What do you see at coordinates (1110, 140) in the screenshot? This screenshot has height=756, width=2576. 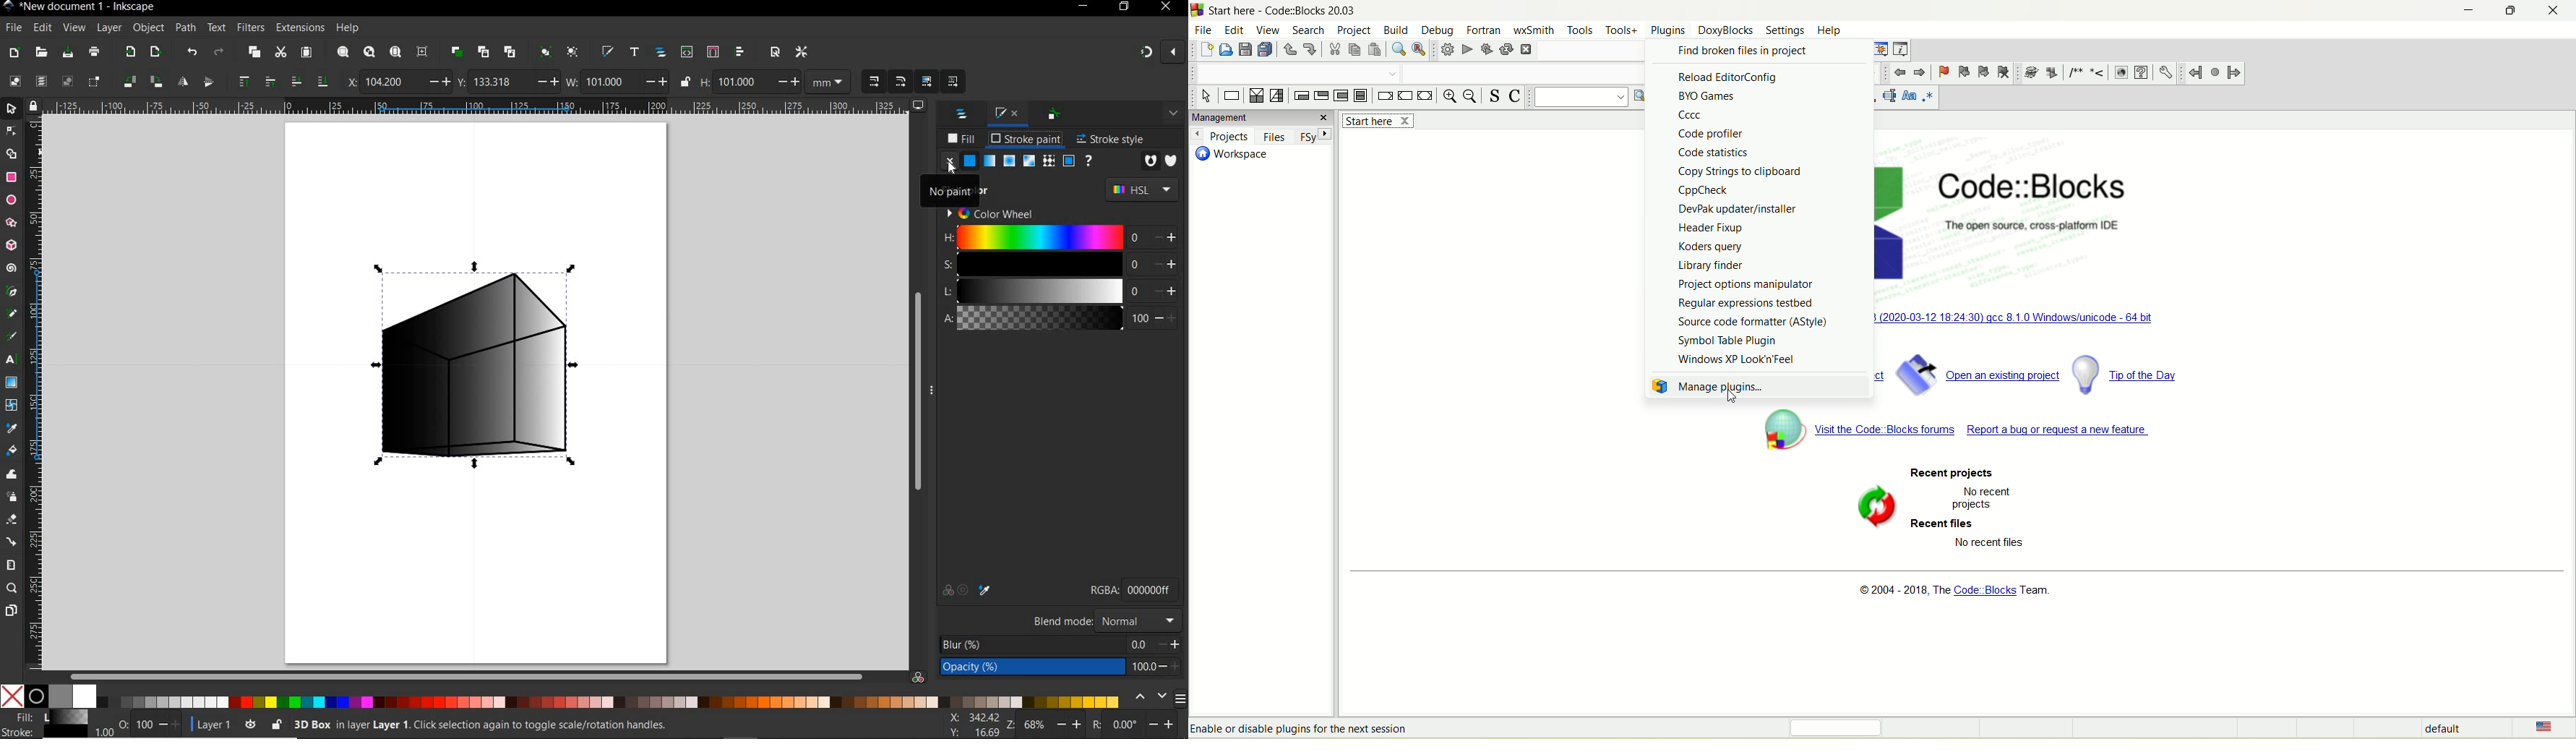 I see `STROKE STYLE` at bounding box center [1110, 140].